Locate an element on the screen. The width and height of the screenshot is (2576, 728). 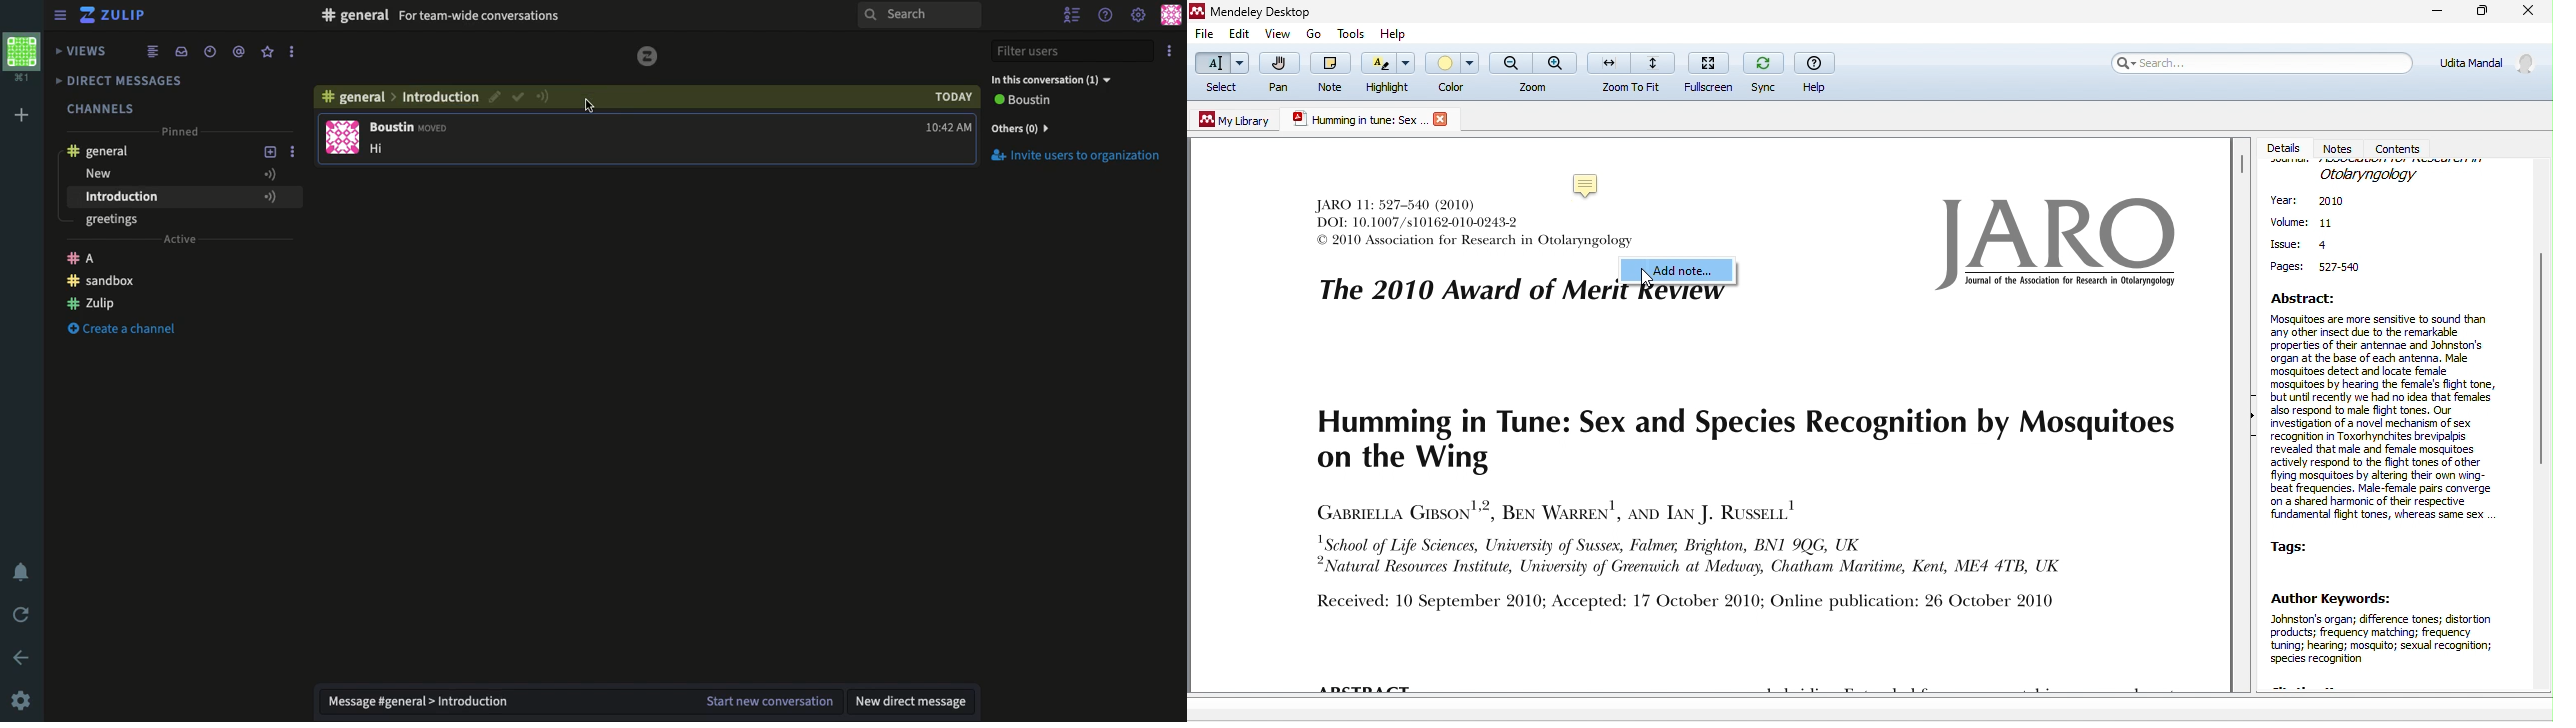
zoom is located at coordinates (1533, 72).